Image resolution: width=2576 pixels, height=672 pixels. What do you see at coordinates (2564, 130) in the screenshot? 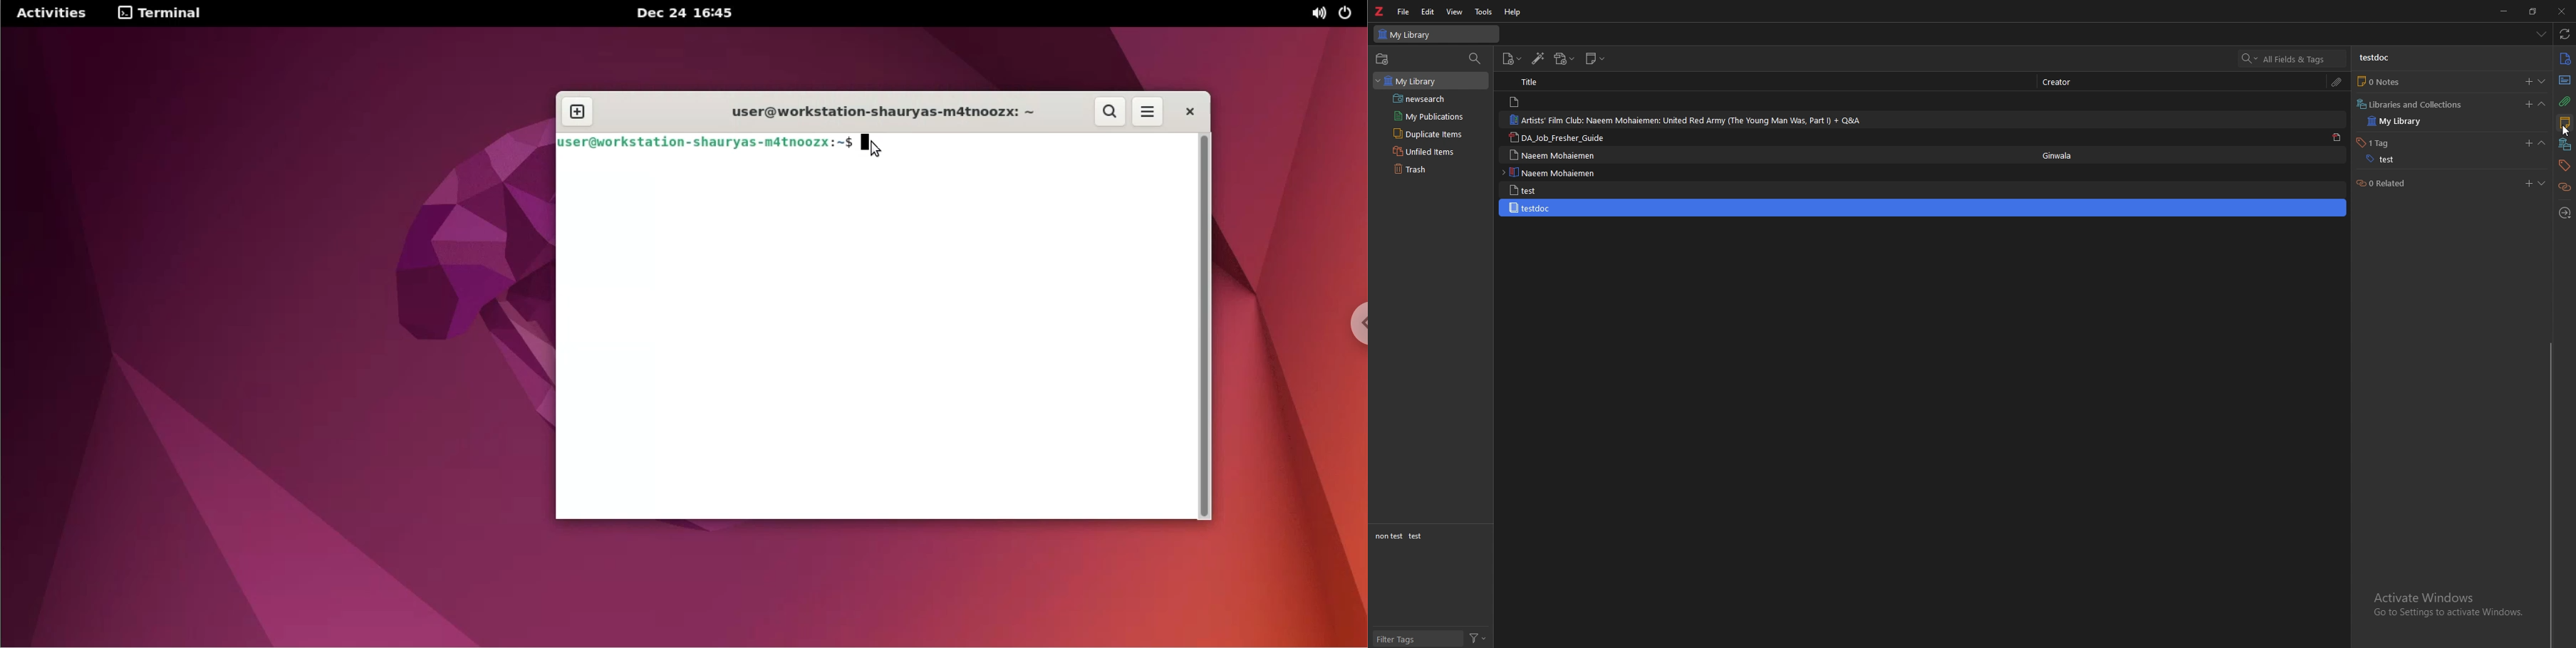
I see `cursor` at bounding box center [2564, 130].